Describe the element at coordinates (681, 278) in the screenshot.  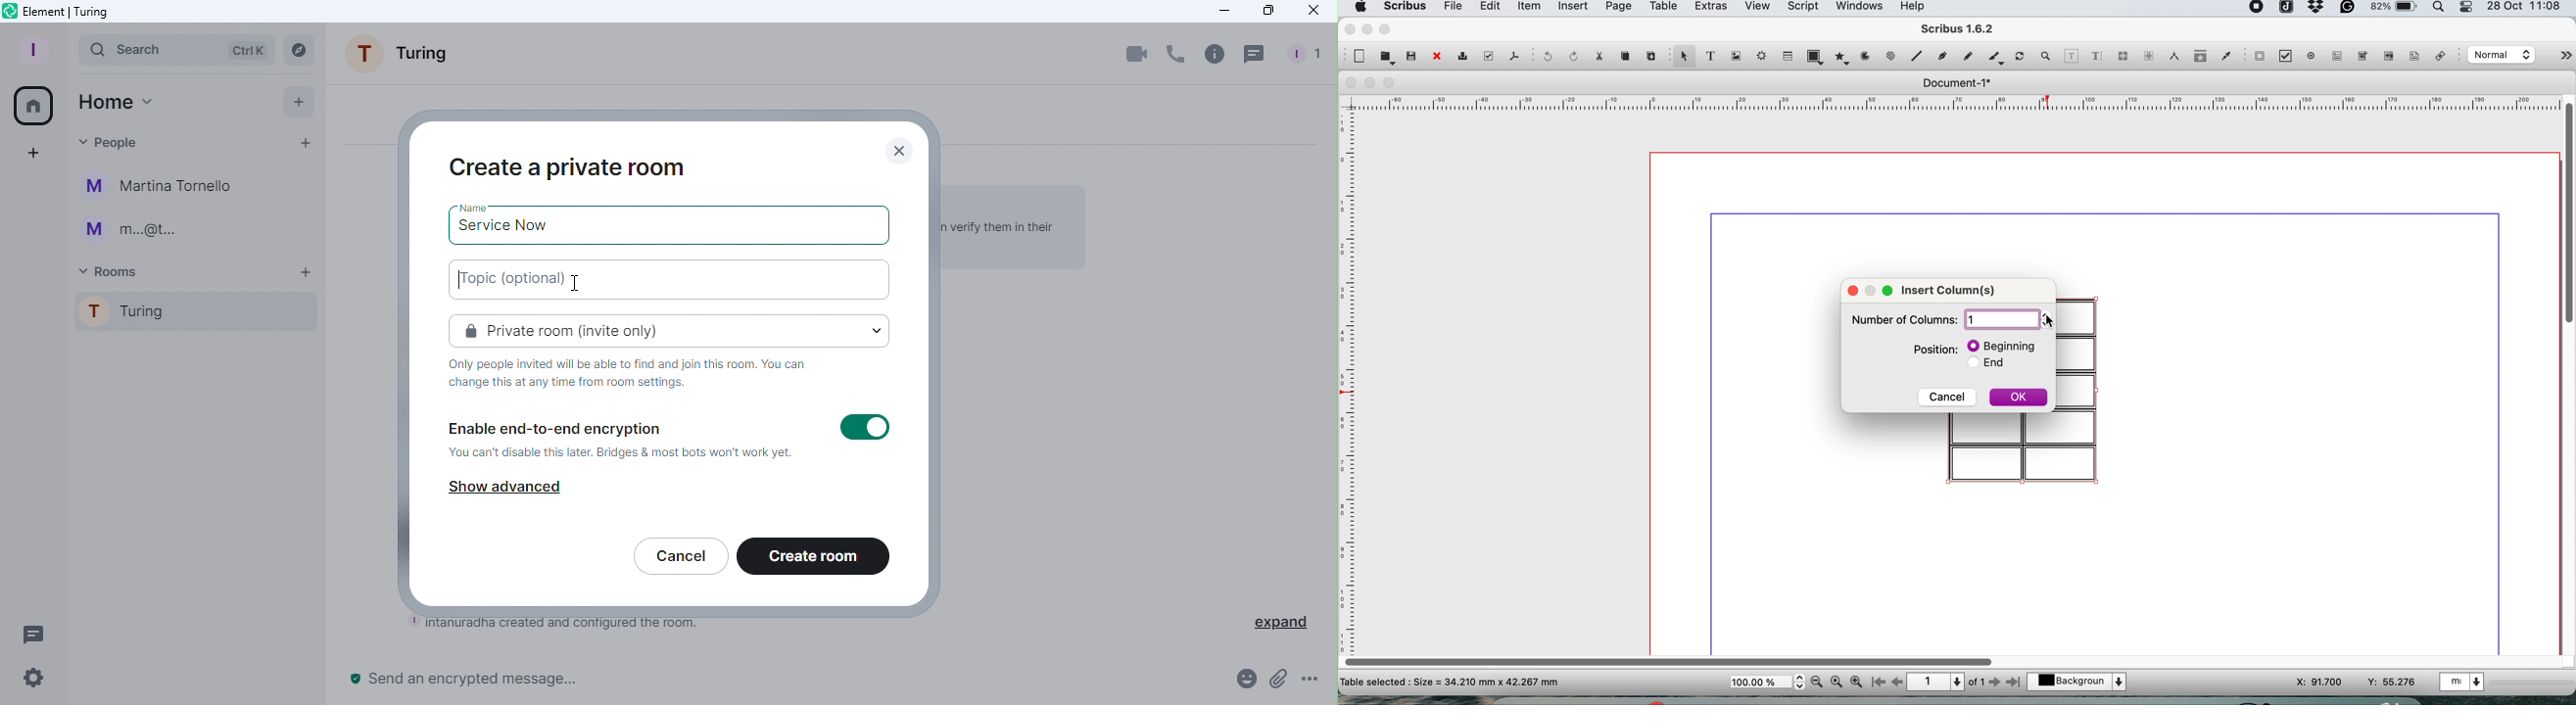
I see `Topic ` at that location.